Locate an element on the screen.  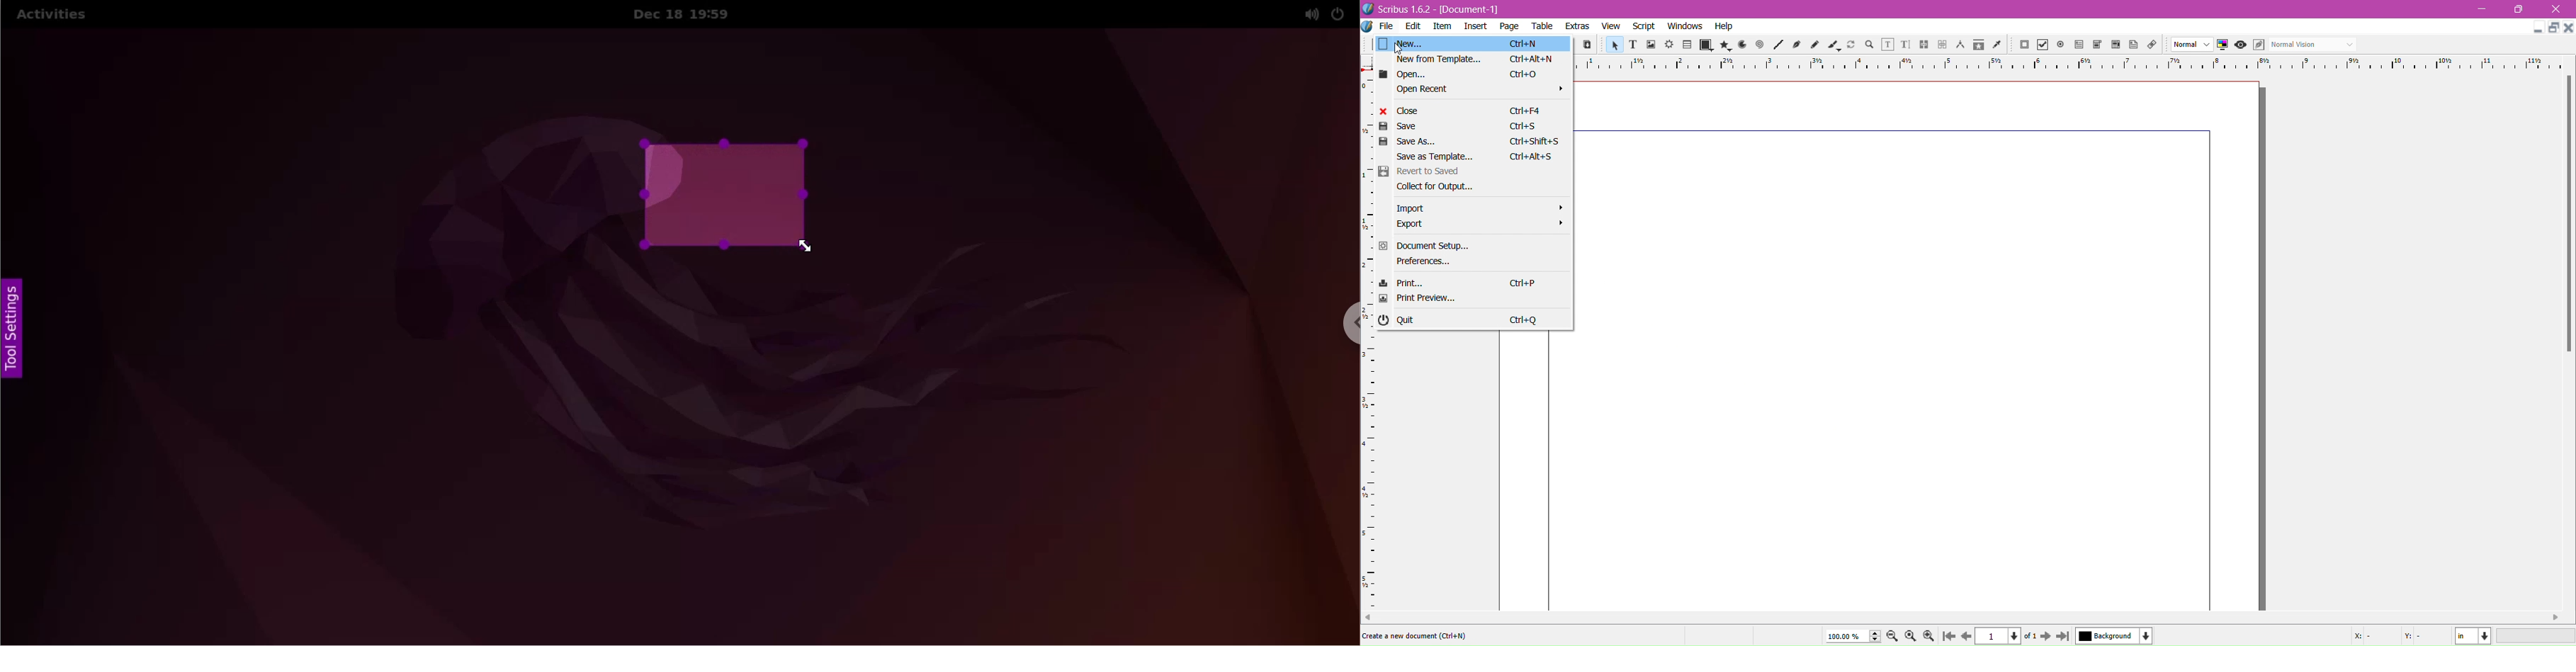
icon is located at coordinates (1902, 46).